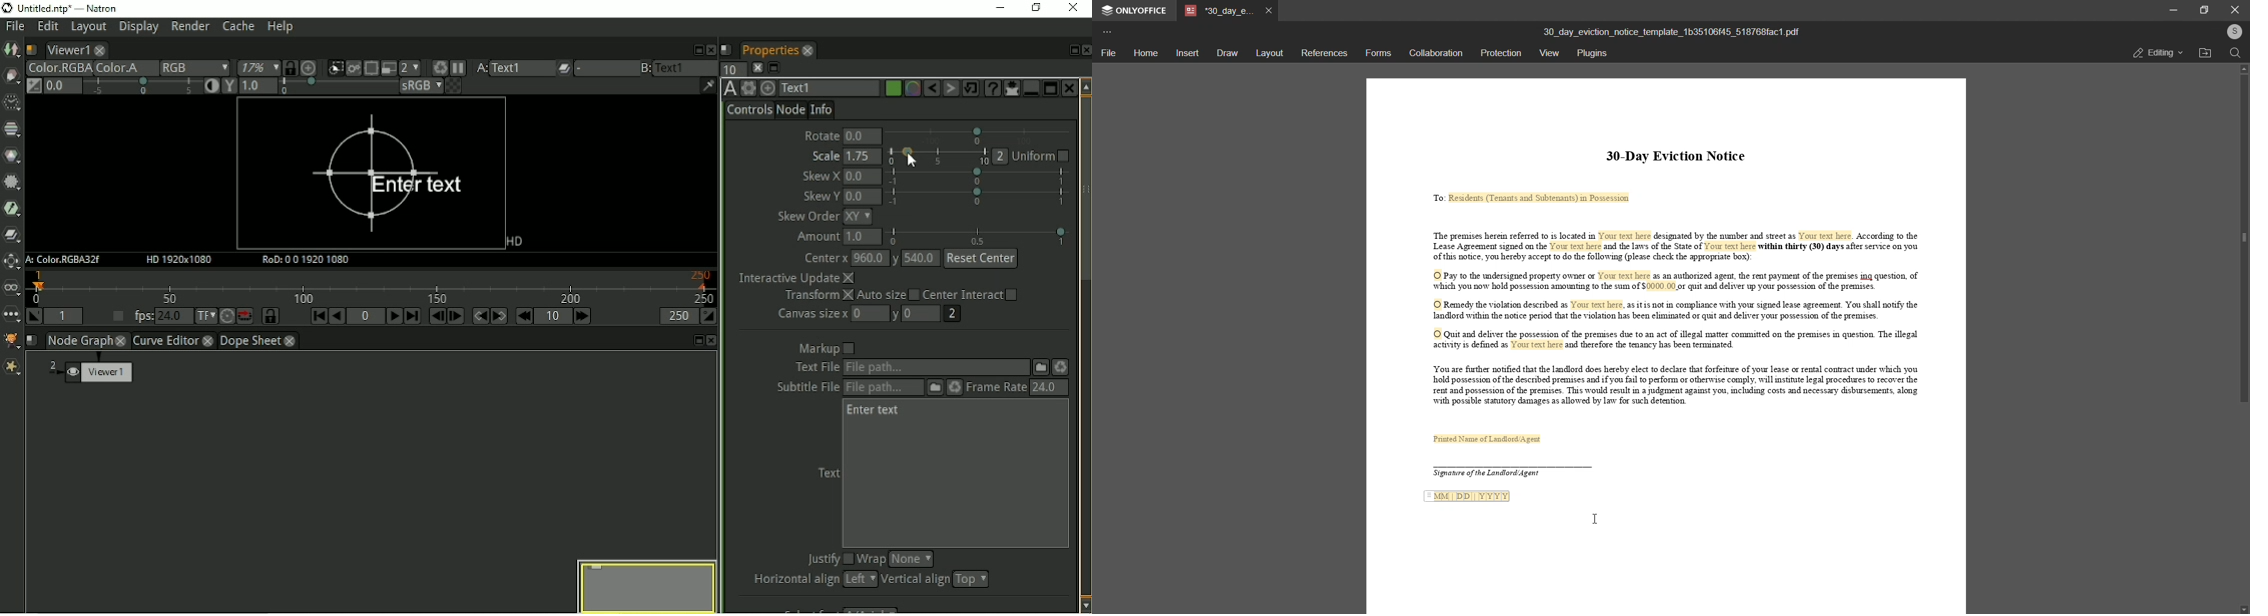  What do you see at coordinates (87, 28) in the screenshot?
I see `Layout` at bounding box center [87, 28].